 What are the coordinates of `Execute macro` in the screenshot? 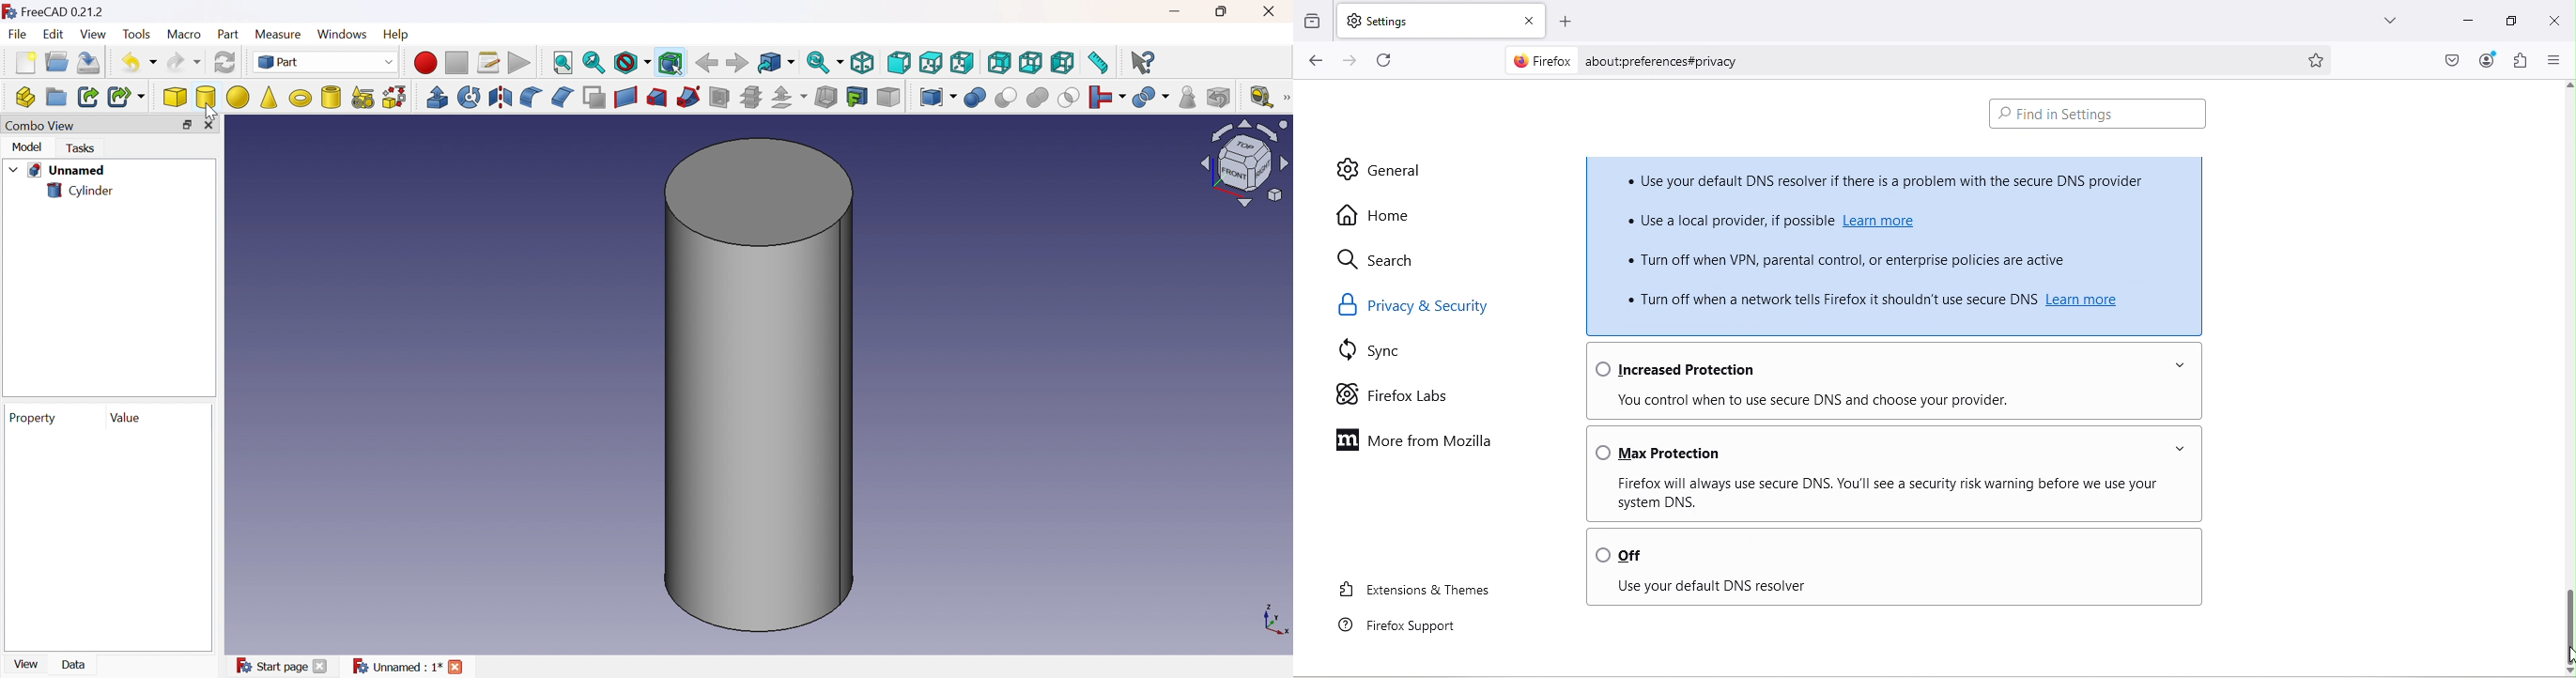 It's located at (521, 63).